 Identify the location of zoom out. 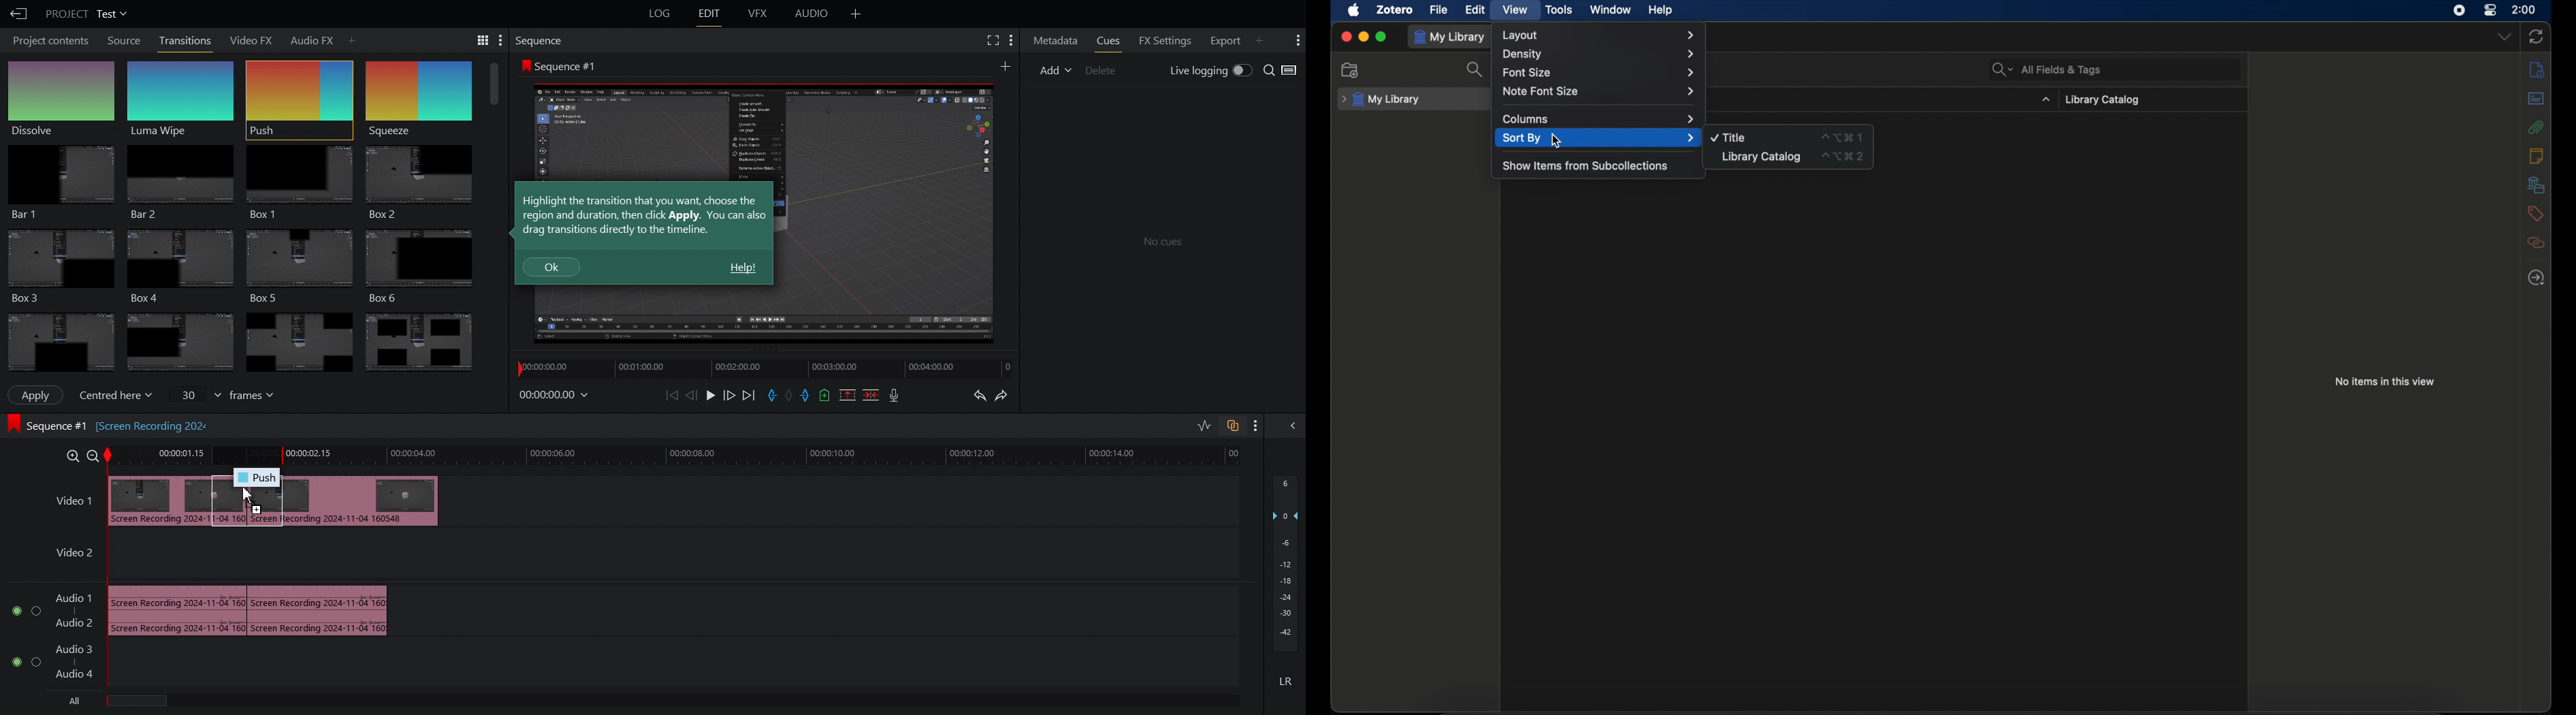
(93, 454).